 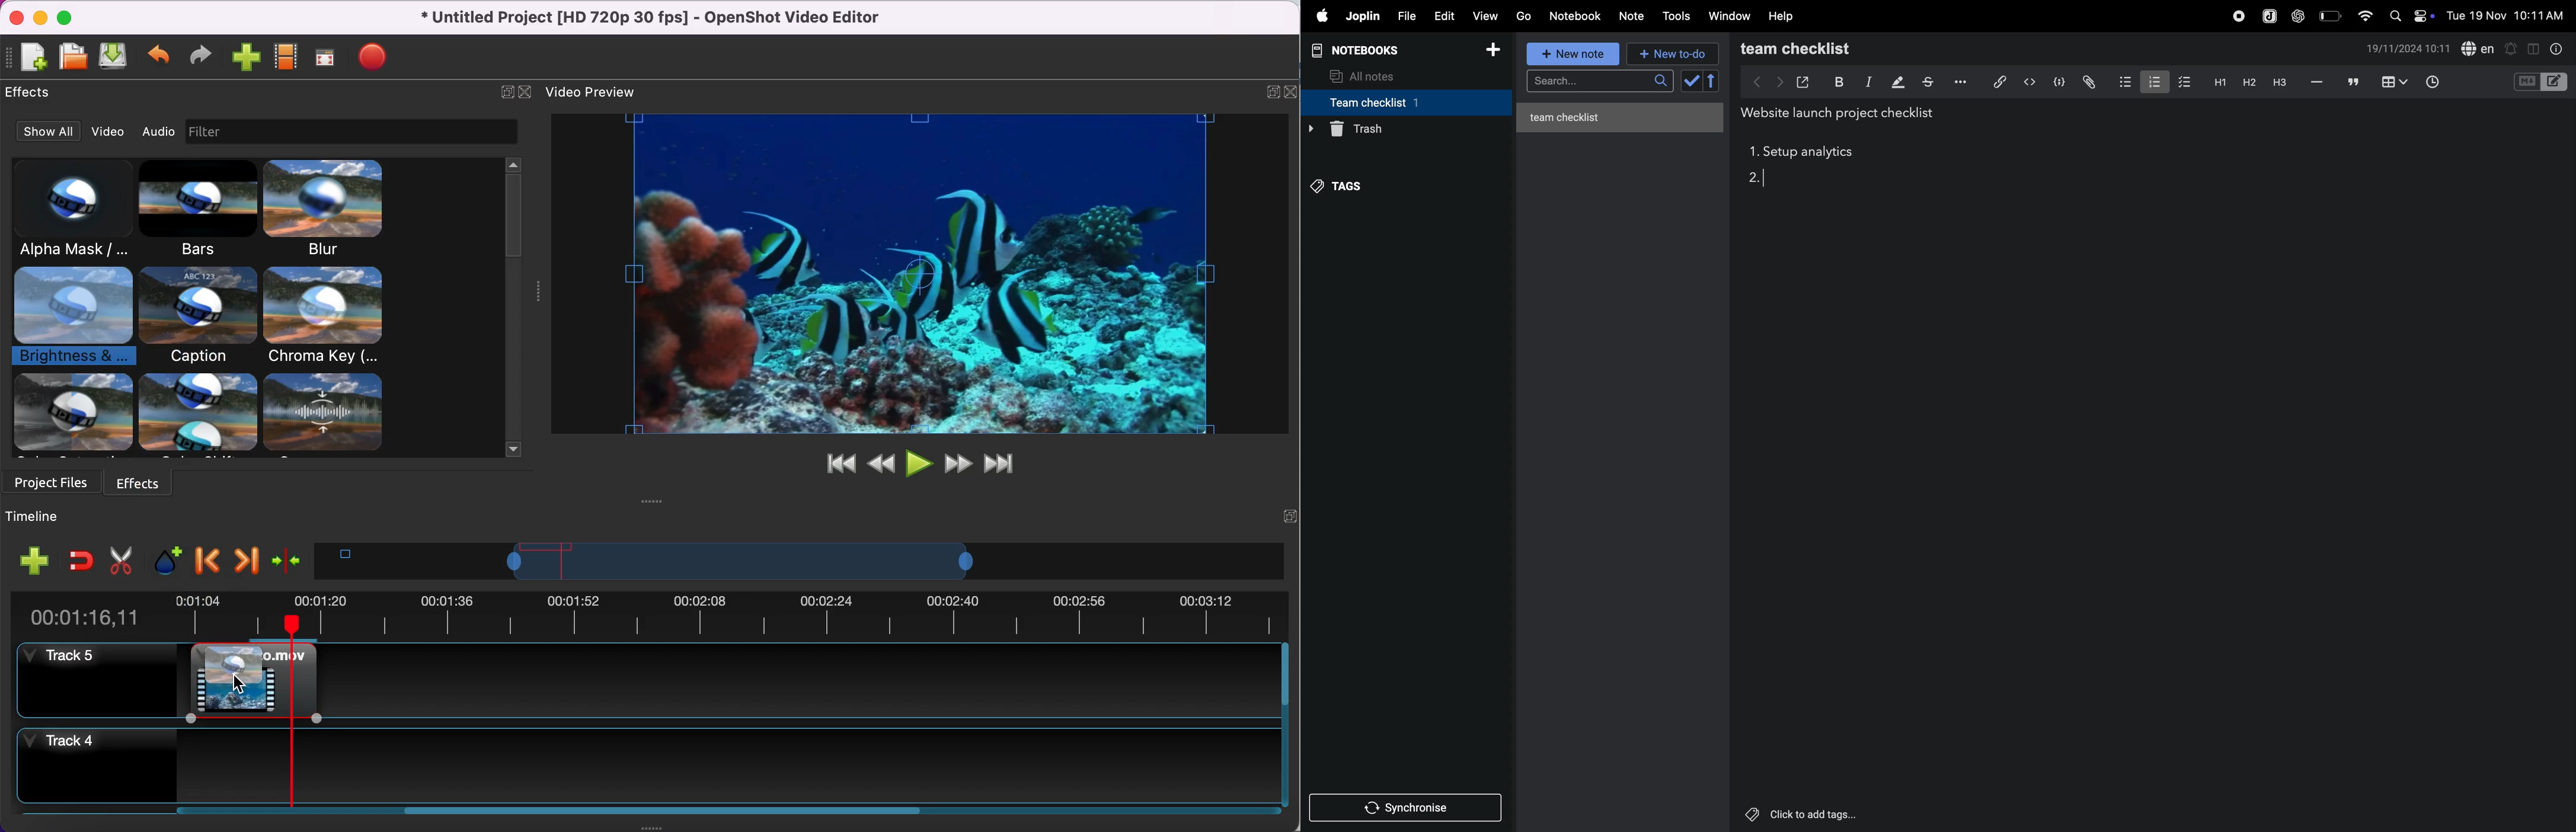 What do you see at coordinates (1701, 81) in the screenshot?
I see `check` at bounding box center [1701, 81].